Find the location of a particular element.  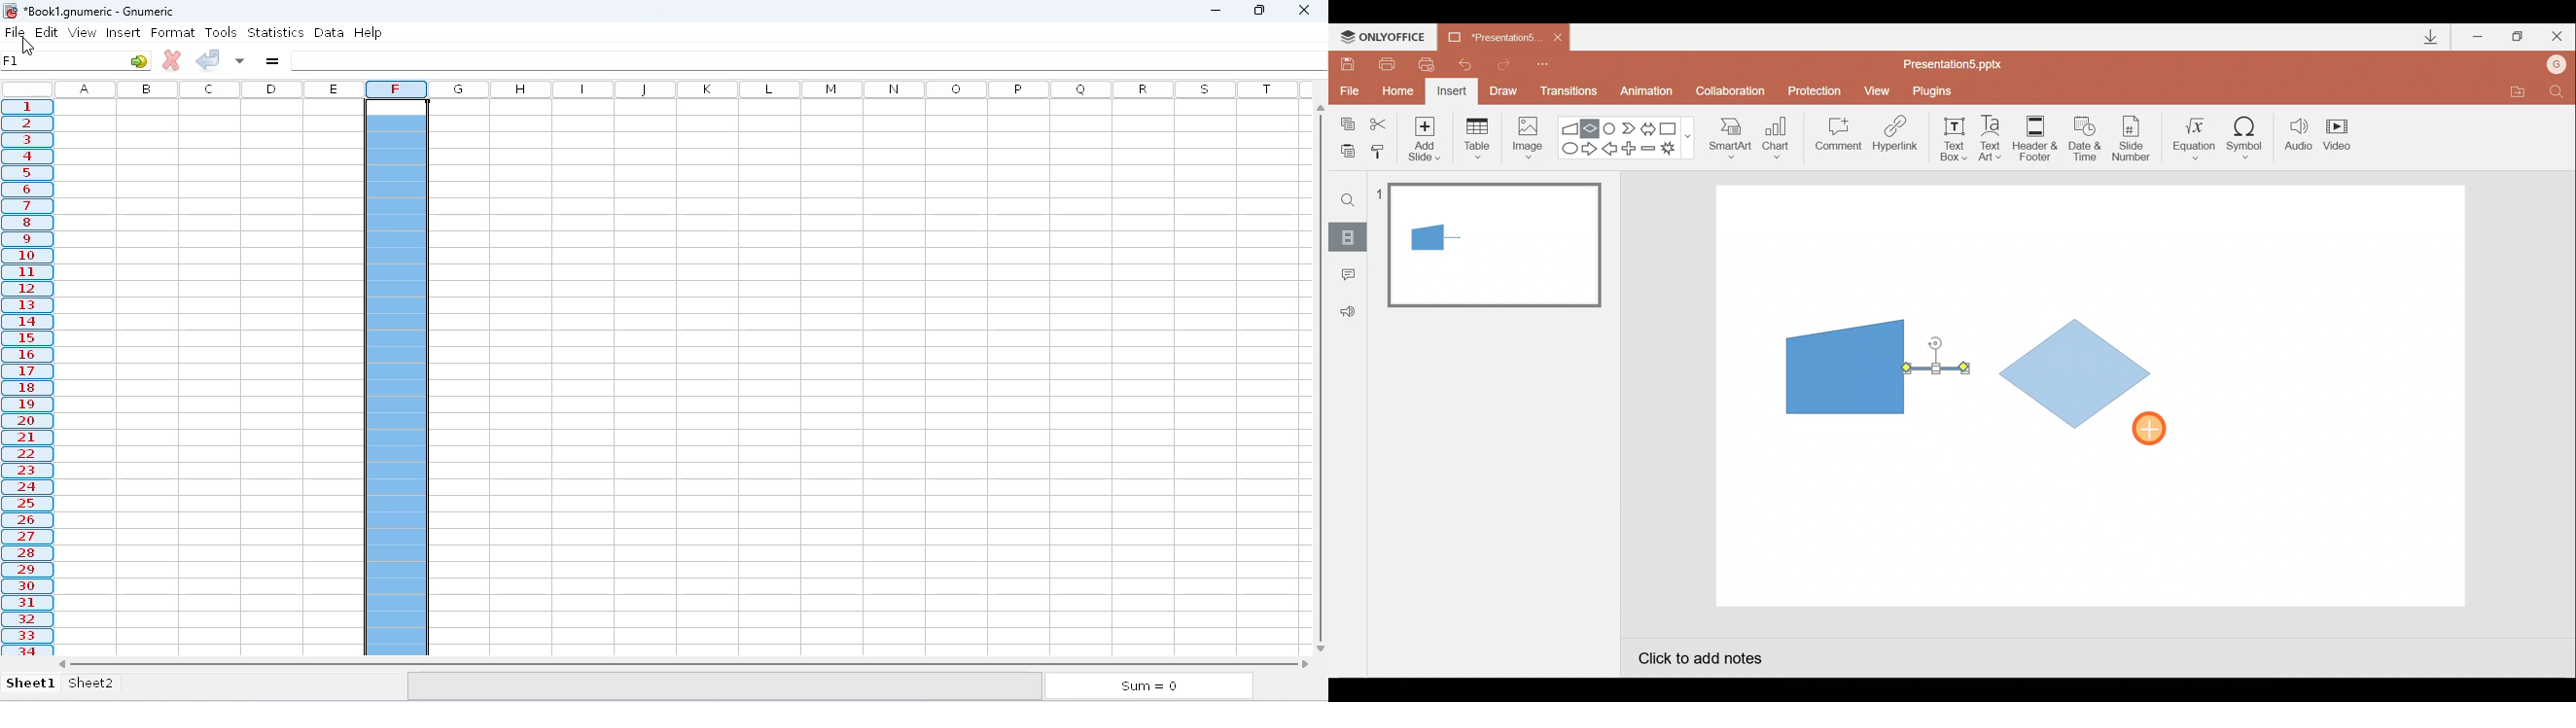

columns is located at coordinates (868, 89).